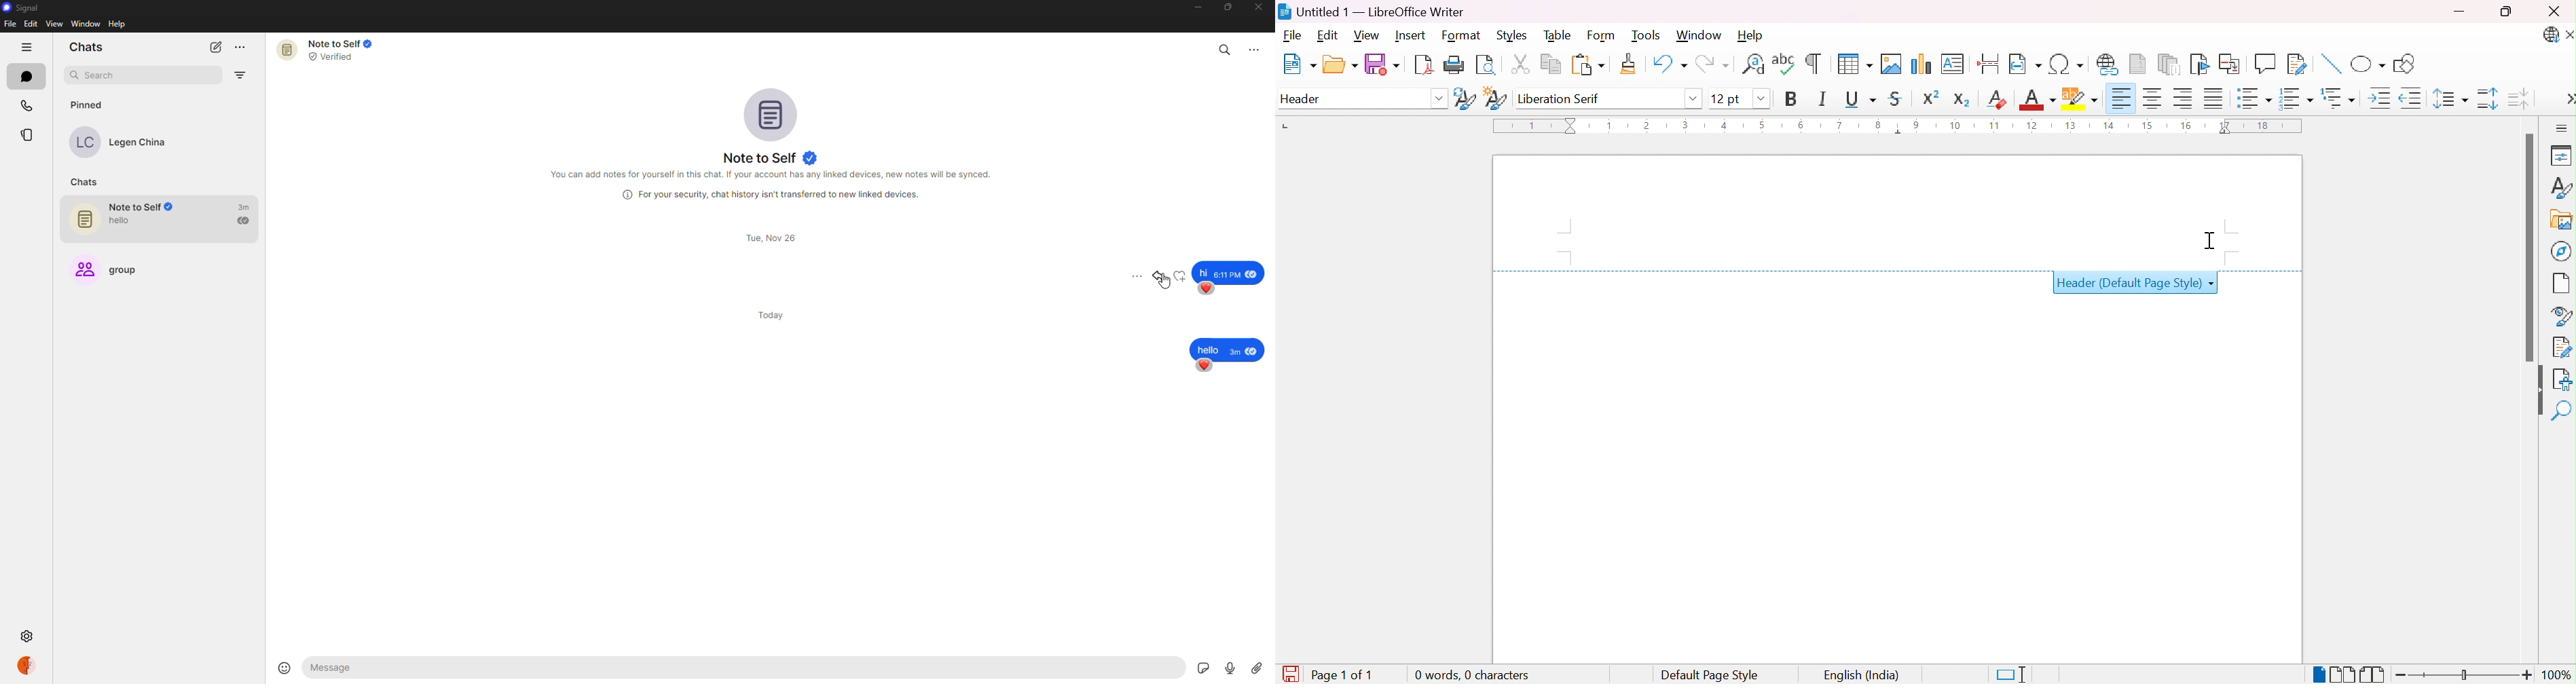 The height and width of the screenshot is (700, 2576). I want to click on Drop down, so click(2213, 284).